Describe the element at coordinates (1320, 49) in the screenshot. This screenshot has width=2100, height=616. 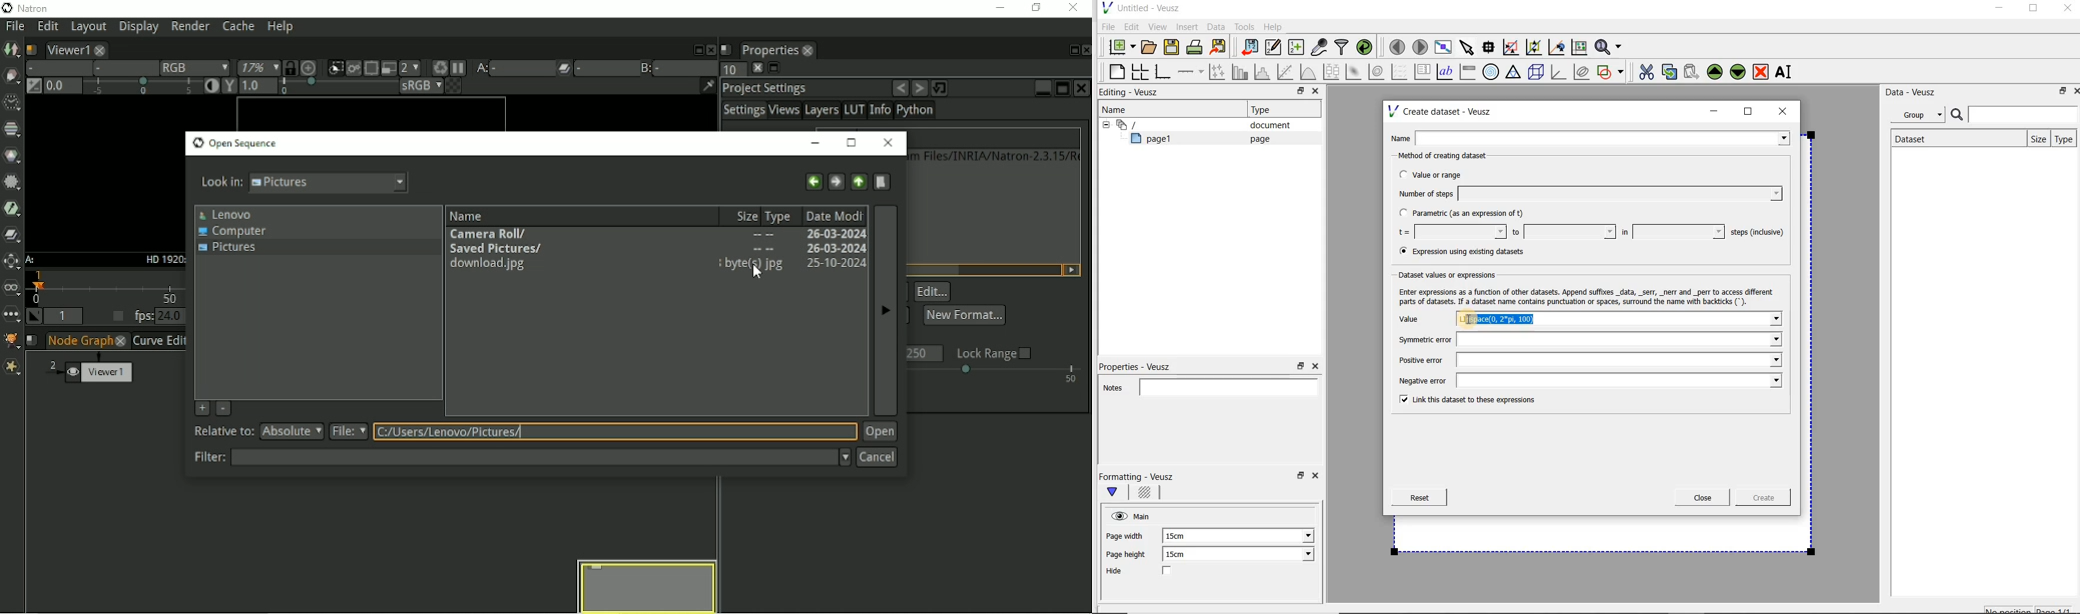
I see `capture remote data` at that location.